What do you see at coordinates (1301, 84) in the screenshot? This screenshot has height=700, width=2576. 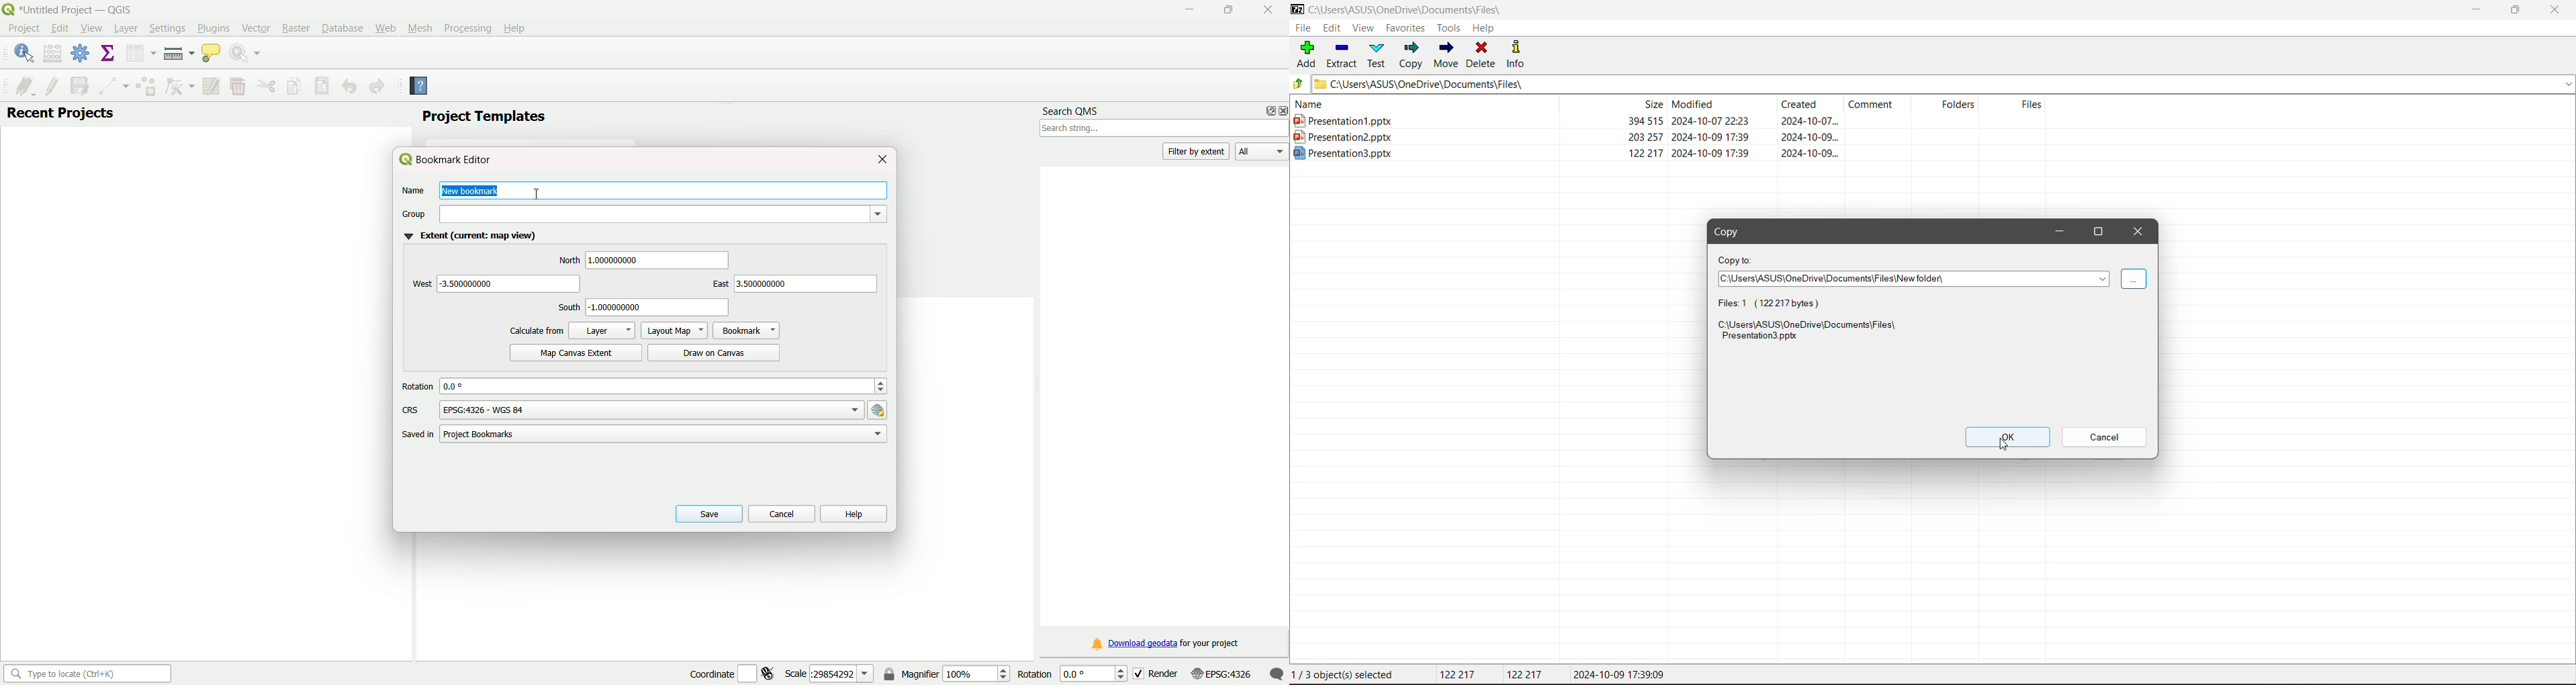 I see `Move Up one level` at bounding box center [1301, 84].